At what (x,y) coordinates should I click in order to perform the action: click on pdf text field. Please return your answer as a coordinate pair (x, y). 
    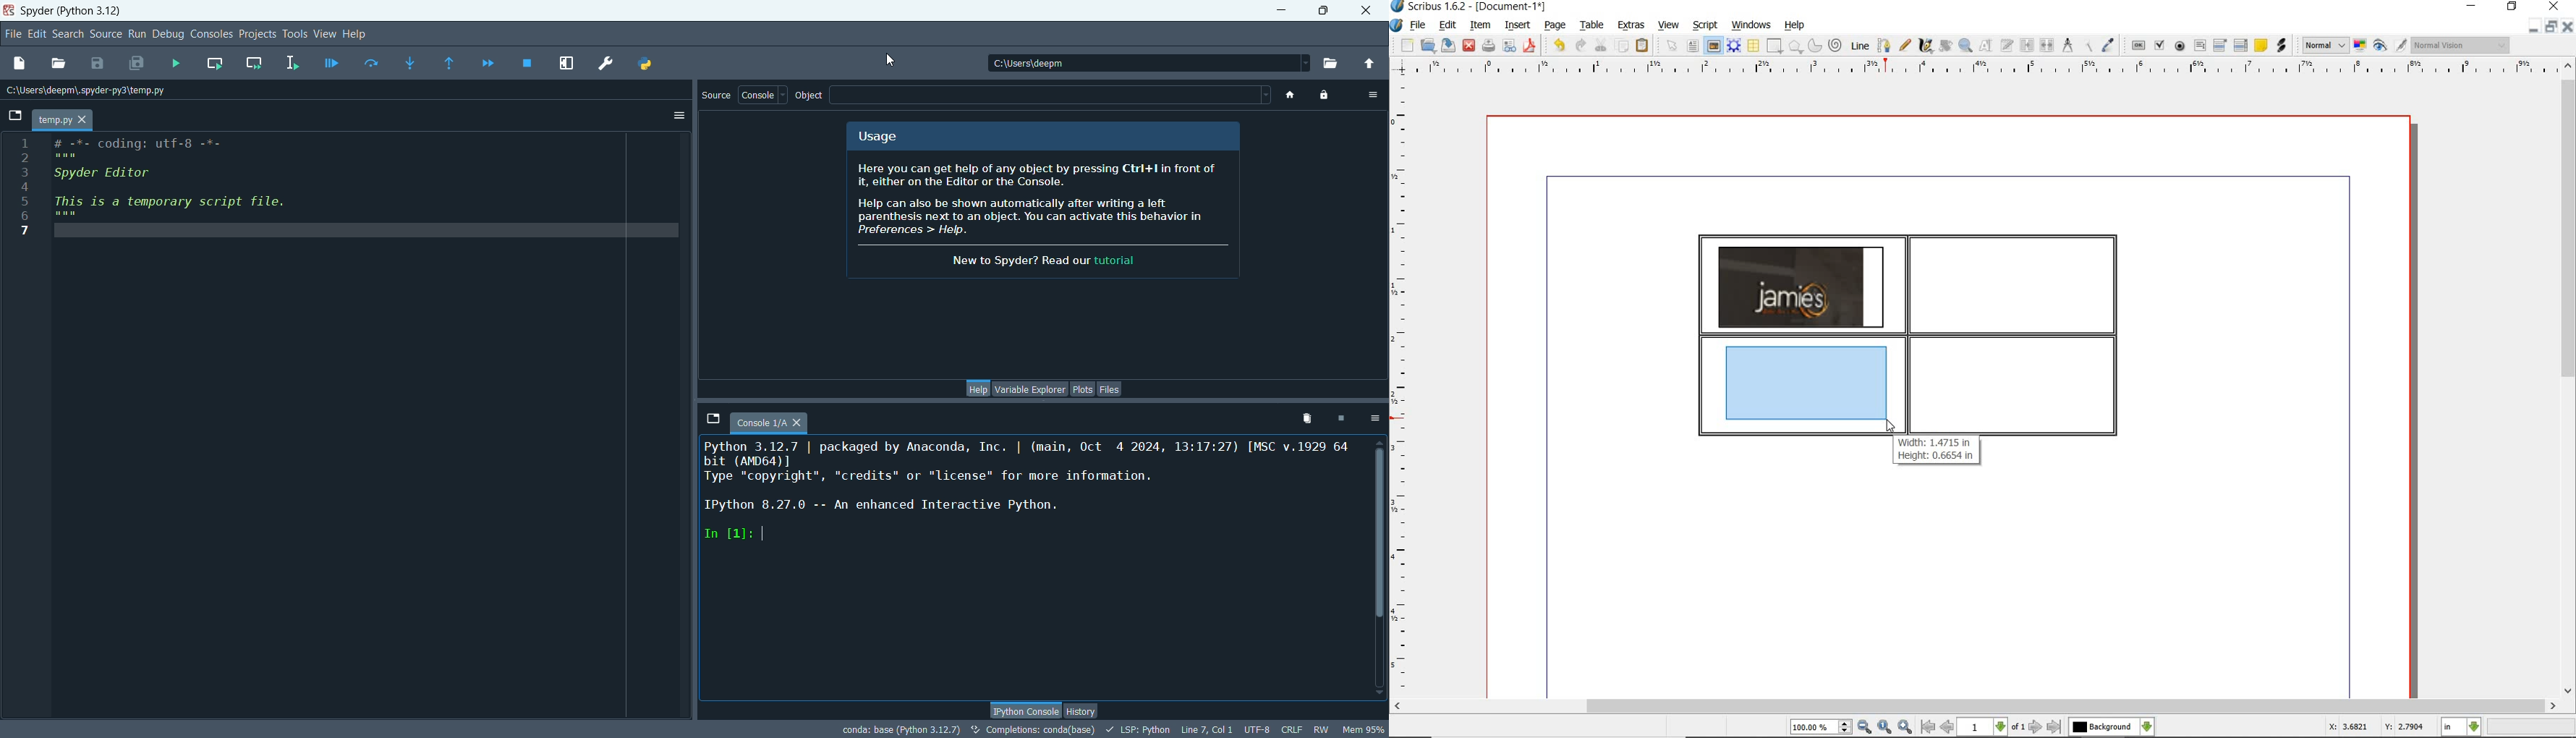
    Looking at the image, I should click on (2200, 45).